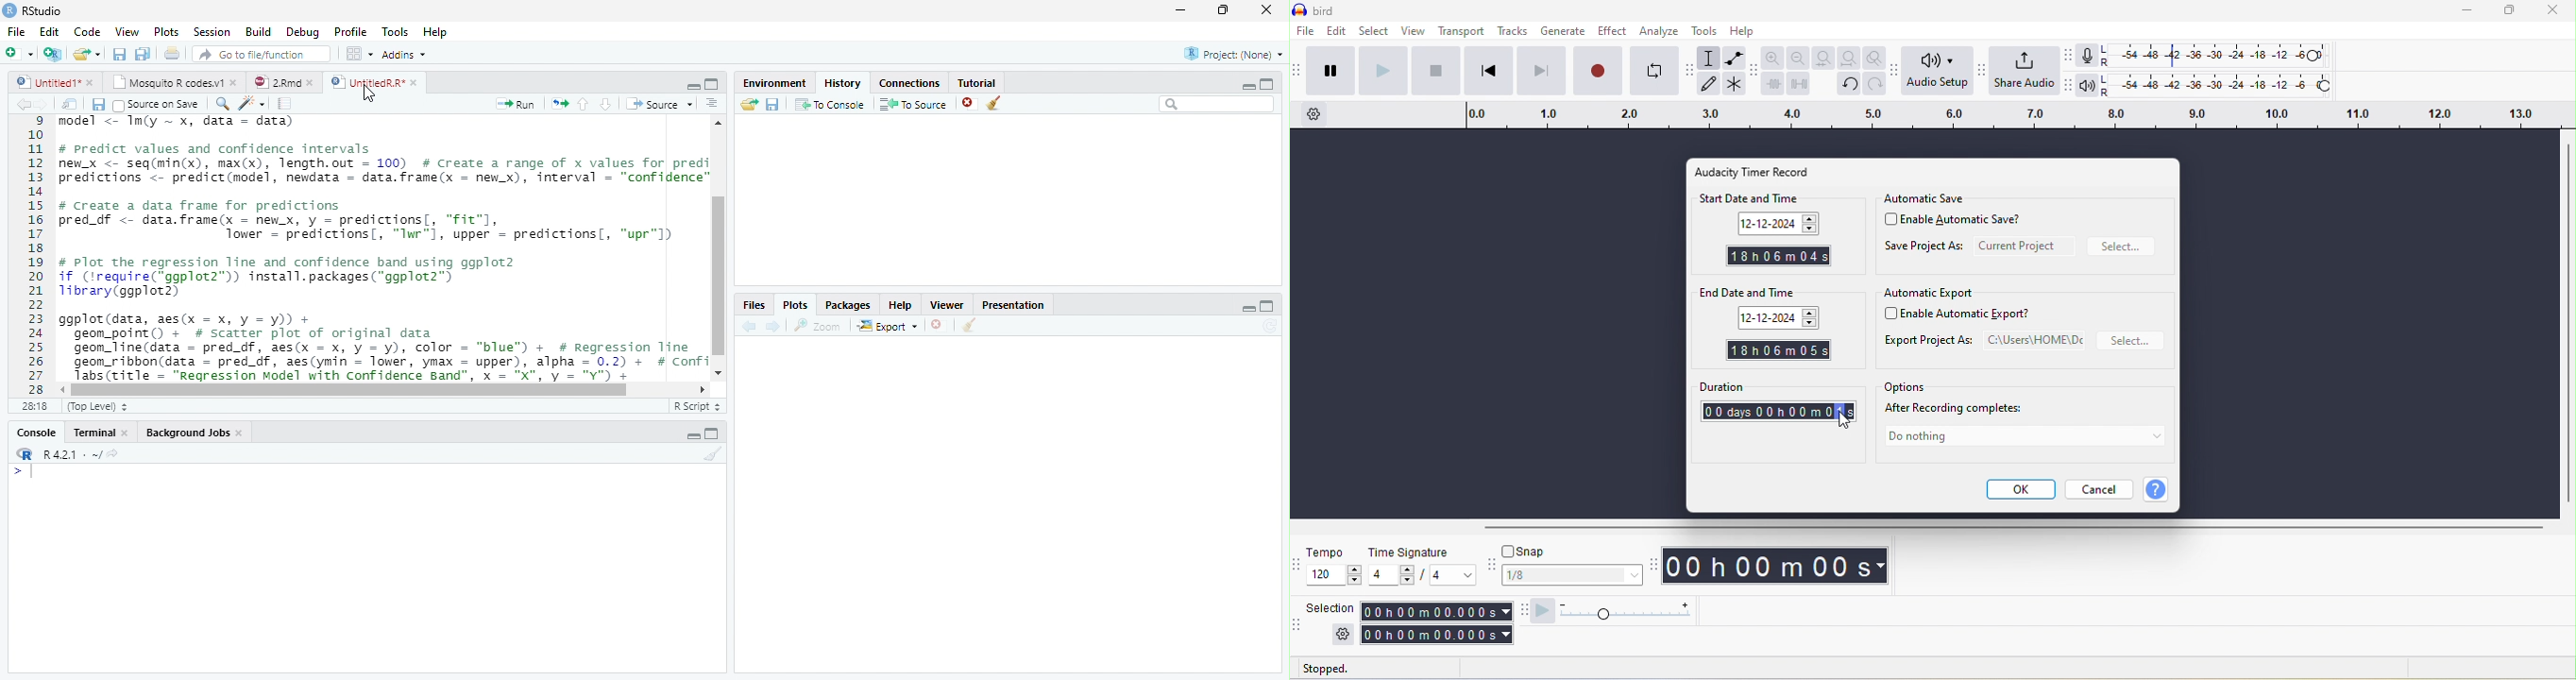 The width and height of the screenshot is (2576, 700). What do you see at coordinates (2510, 11) in the screenshot?
I see `maximize` at bounding box center [2510, 11].